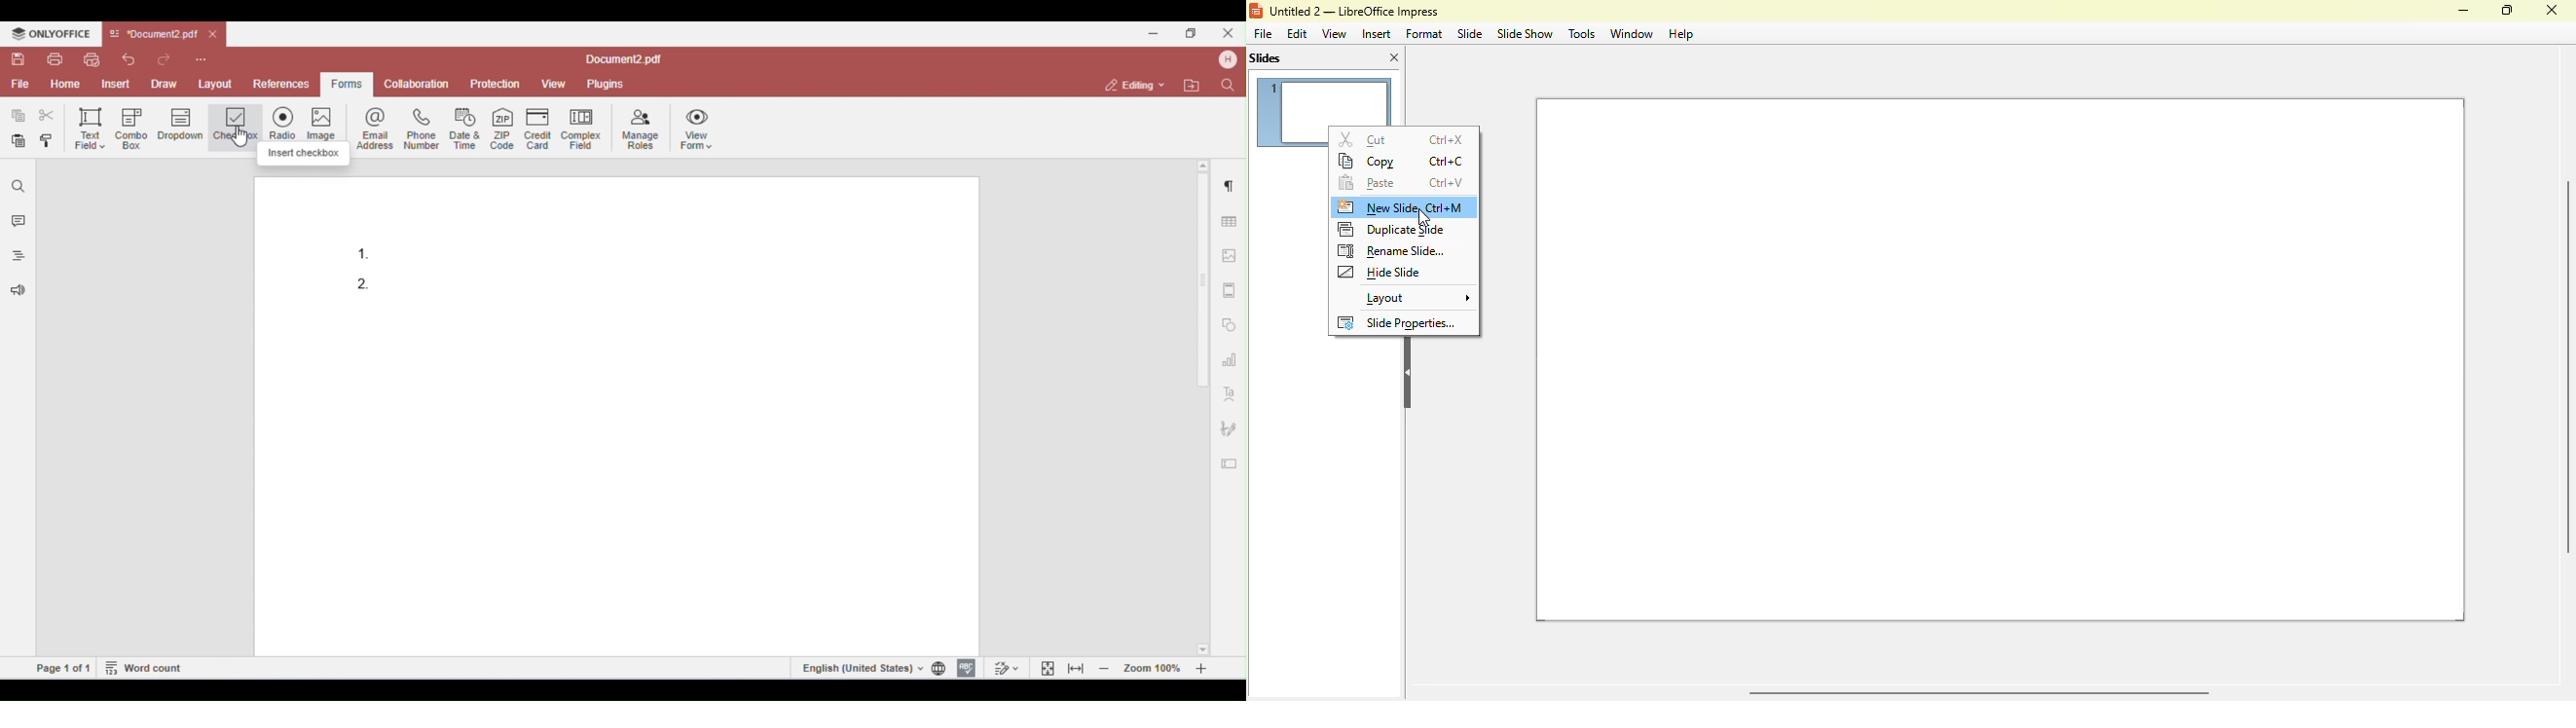 This screenshot has width=2576, height=728. Describe the element at coordinates (1298, 34) in the screenshot. I see `edit` at that location.